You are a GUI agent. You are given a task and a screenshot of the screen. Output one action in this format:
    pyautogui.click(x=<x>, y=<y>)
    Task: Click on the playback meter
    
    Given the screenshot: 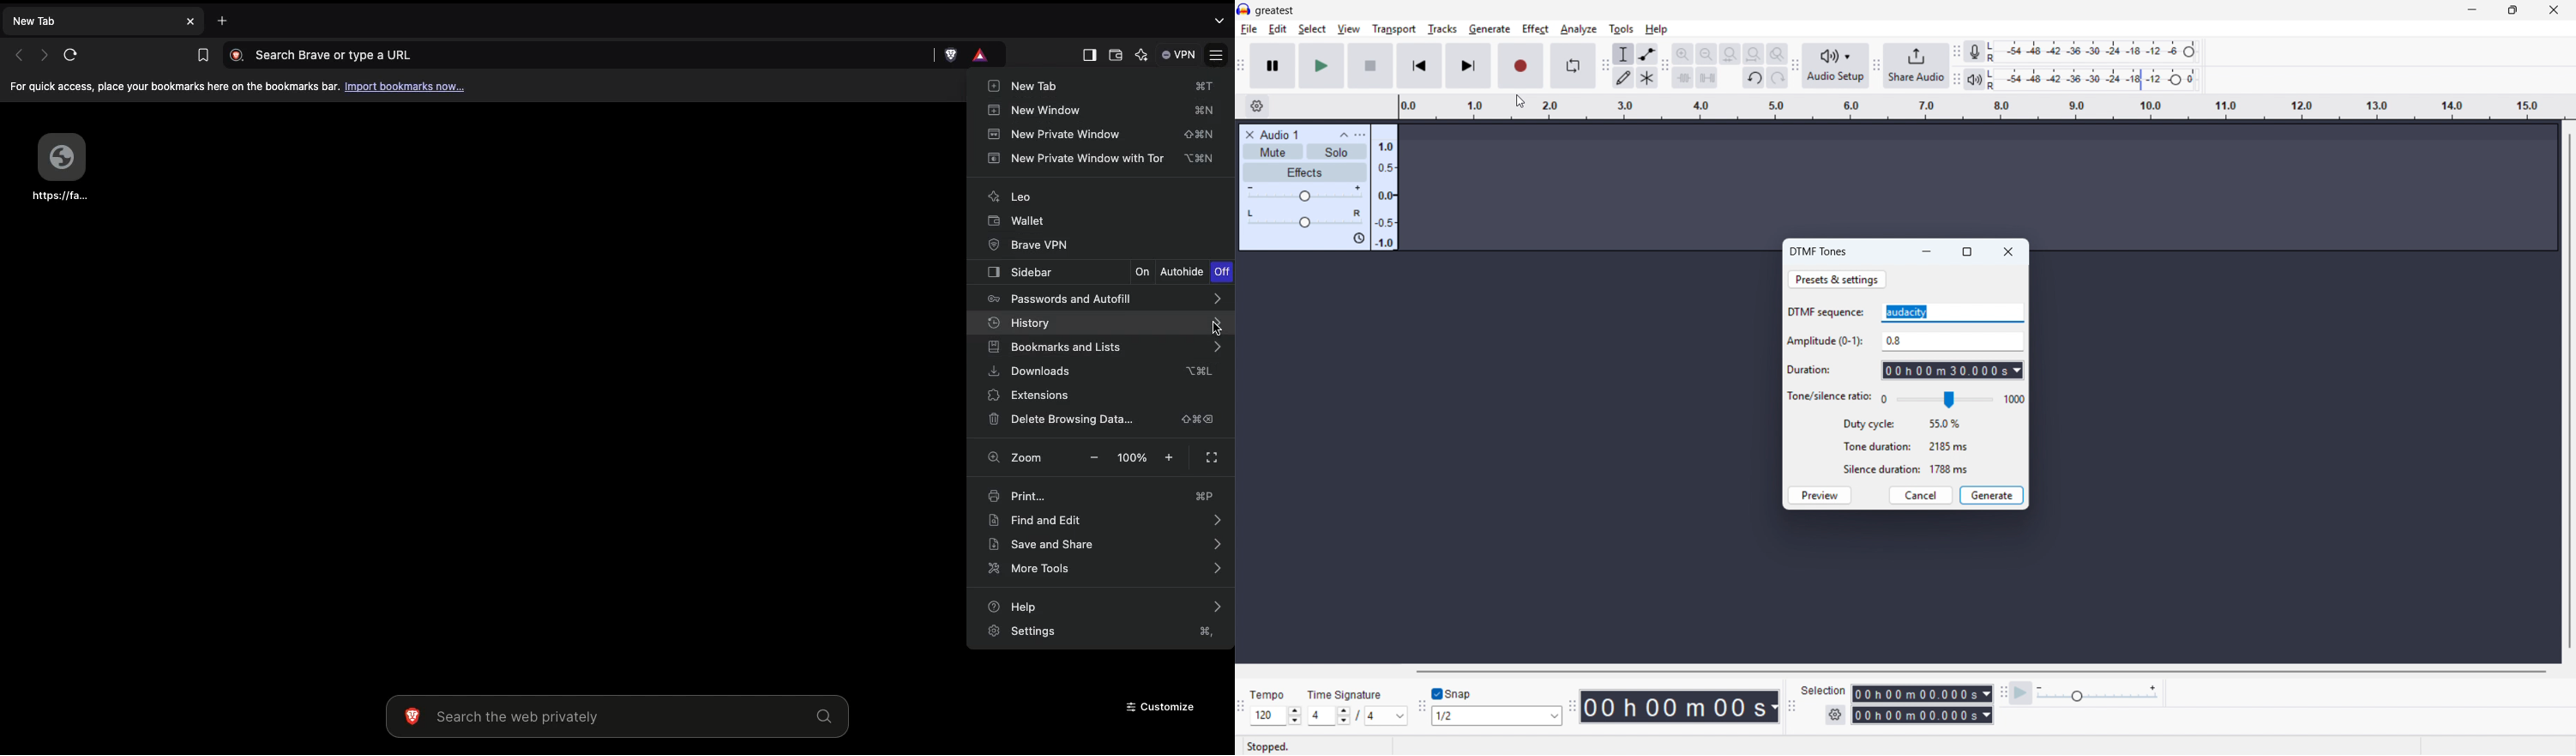 What is the action you would take?
    pyautogui.click(x=1974, y=80)
    